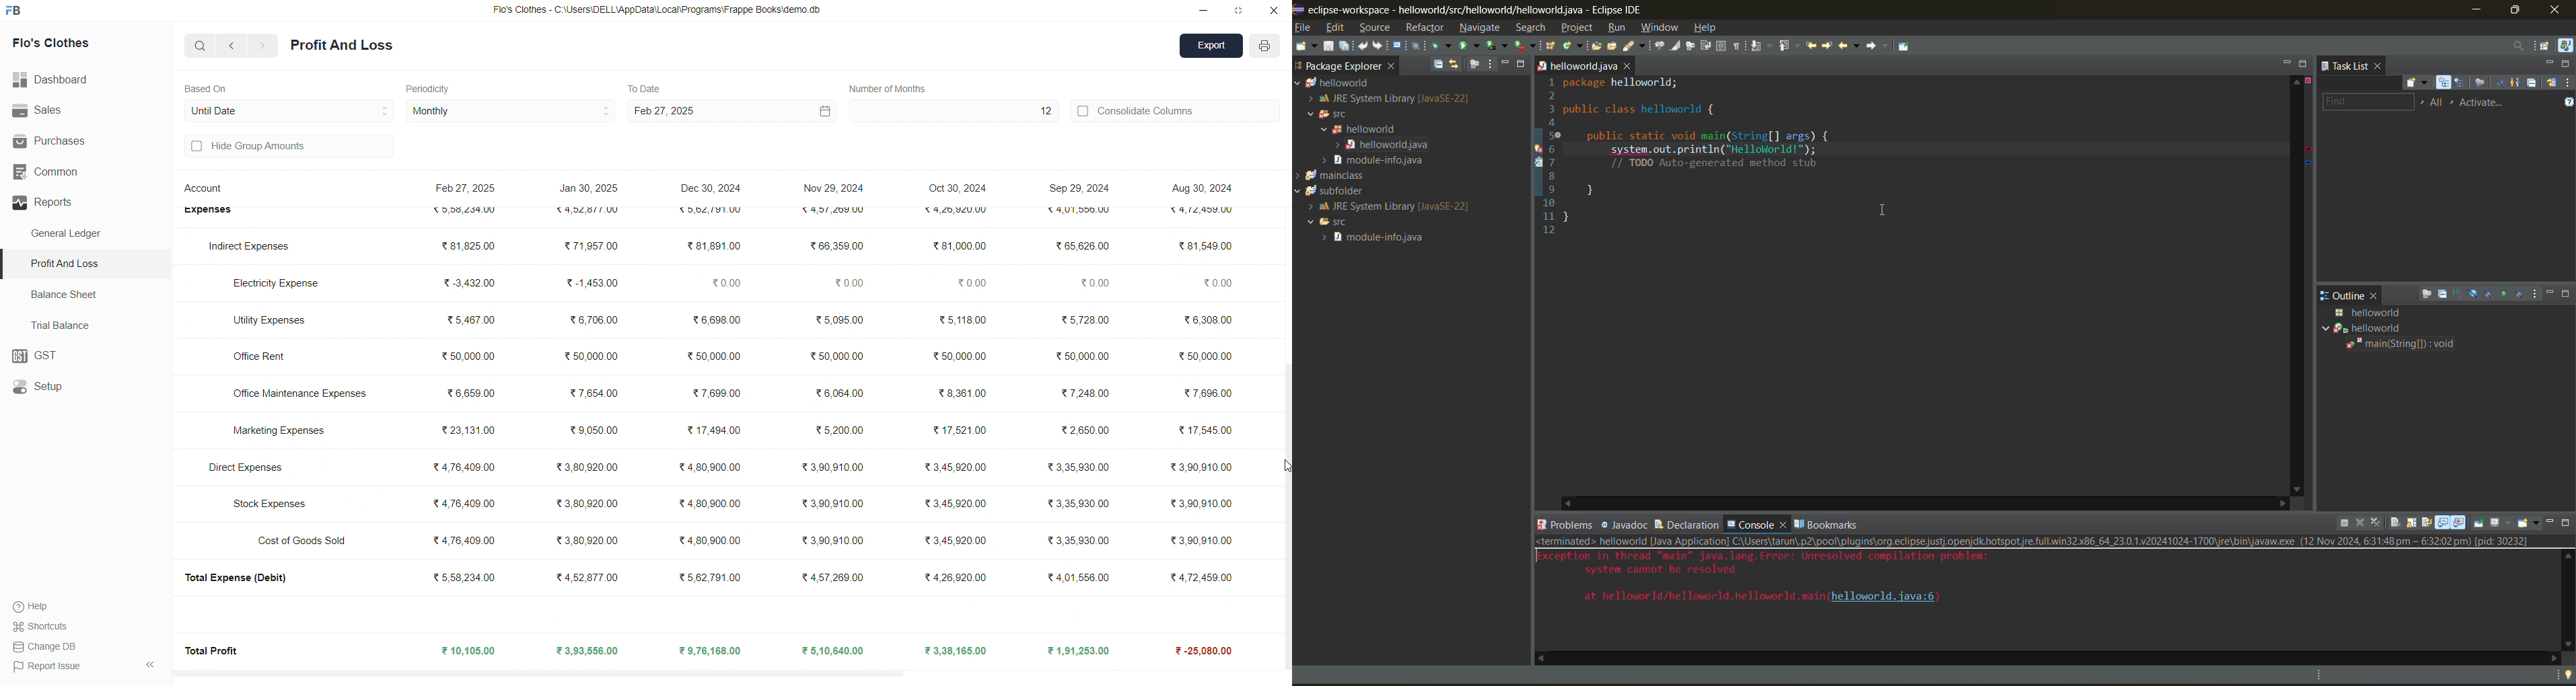 This screenshot has height=700, width=2576. Describe the element at coordinates (849, 282) in the screenshot. I see `₹0.00` at that location.